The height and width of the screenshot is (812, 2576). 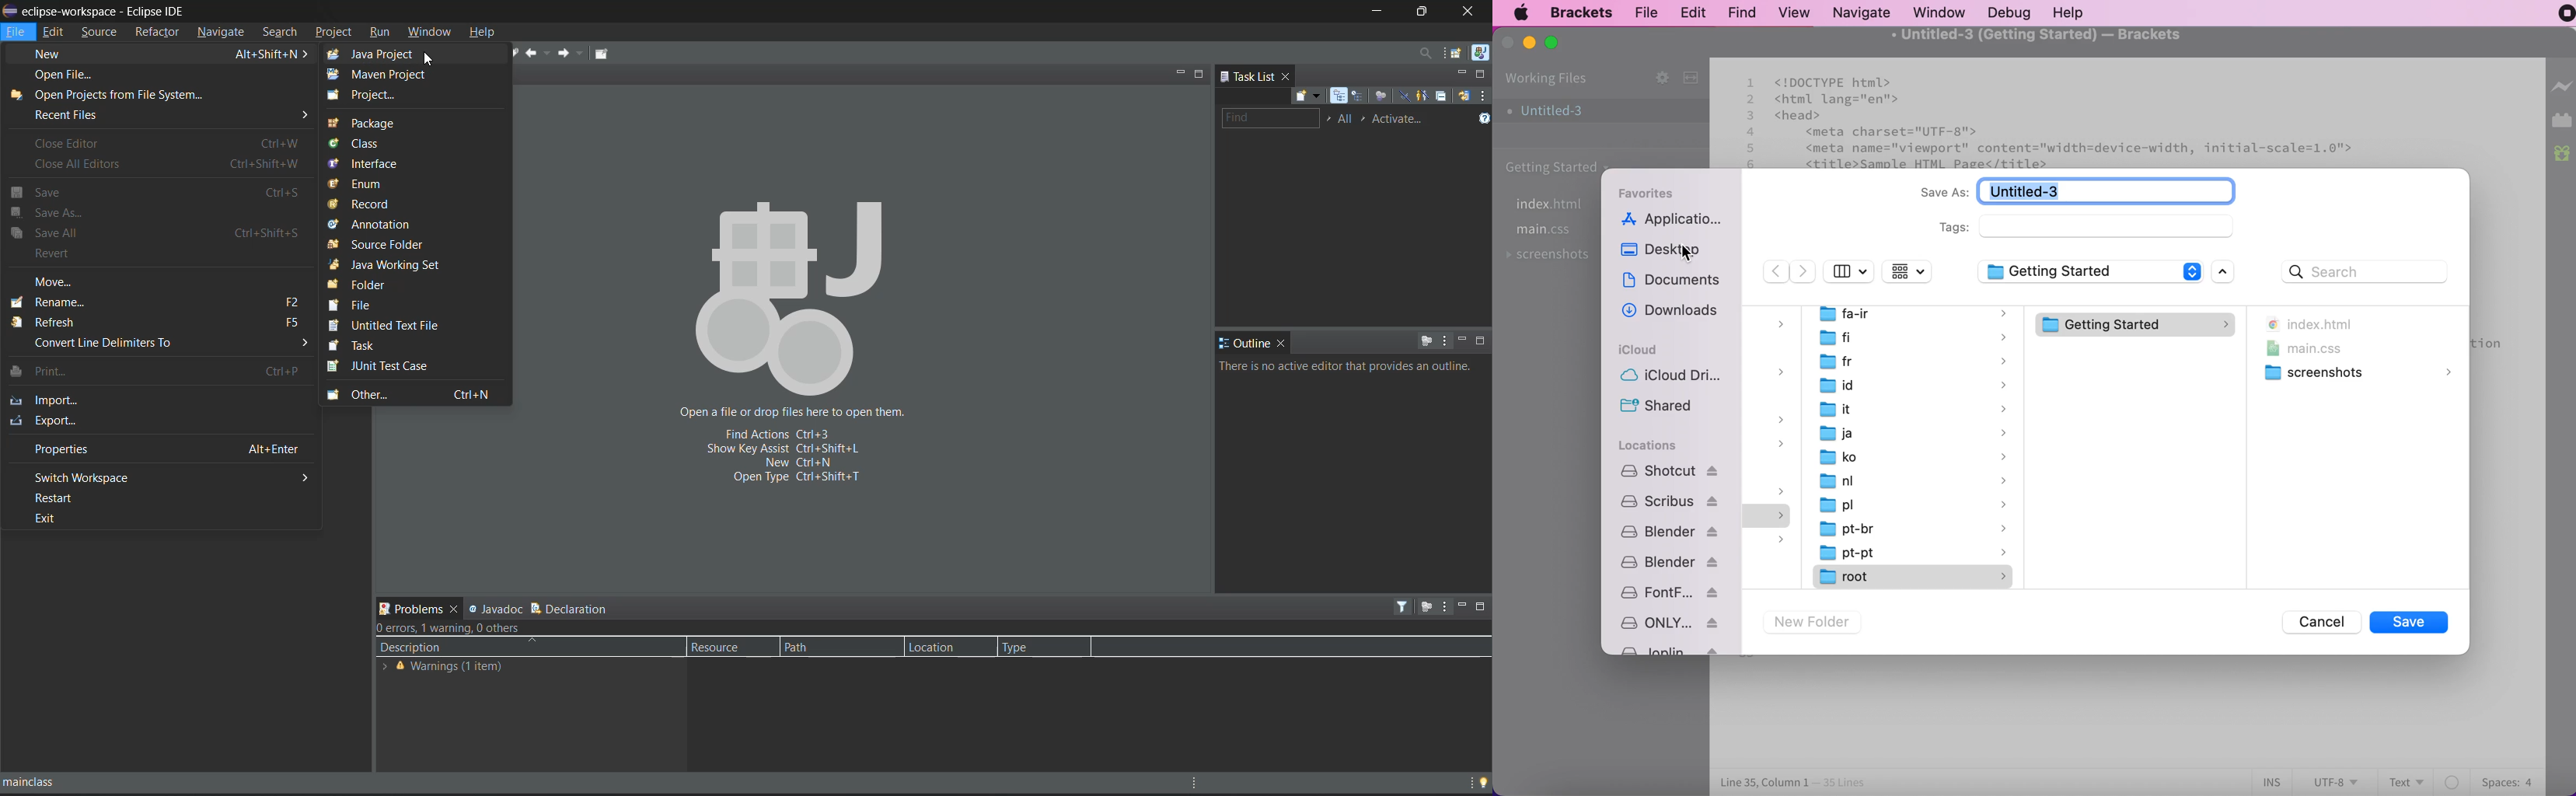 What do you see at coordinates (2053, 40) in the screenshot?
I see `untitled-3 (getting started) - brackets` at bounding box center [2053, 40].